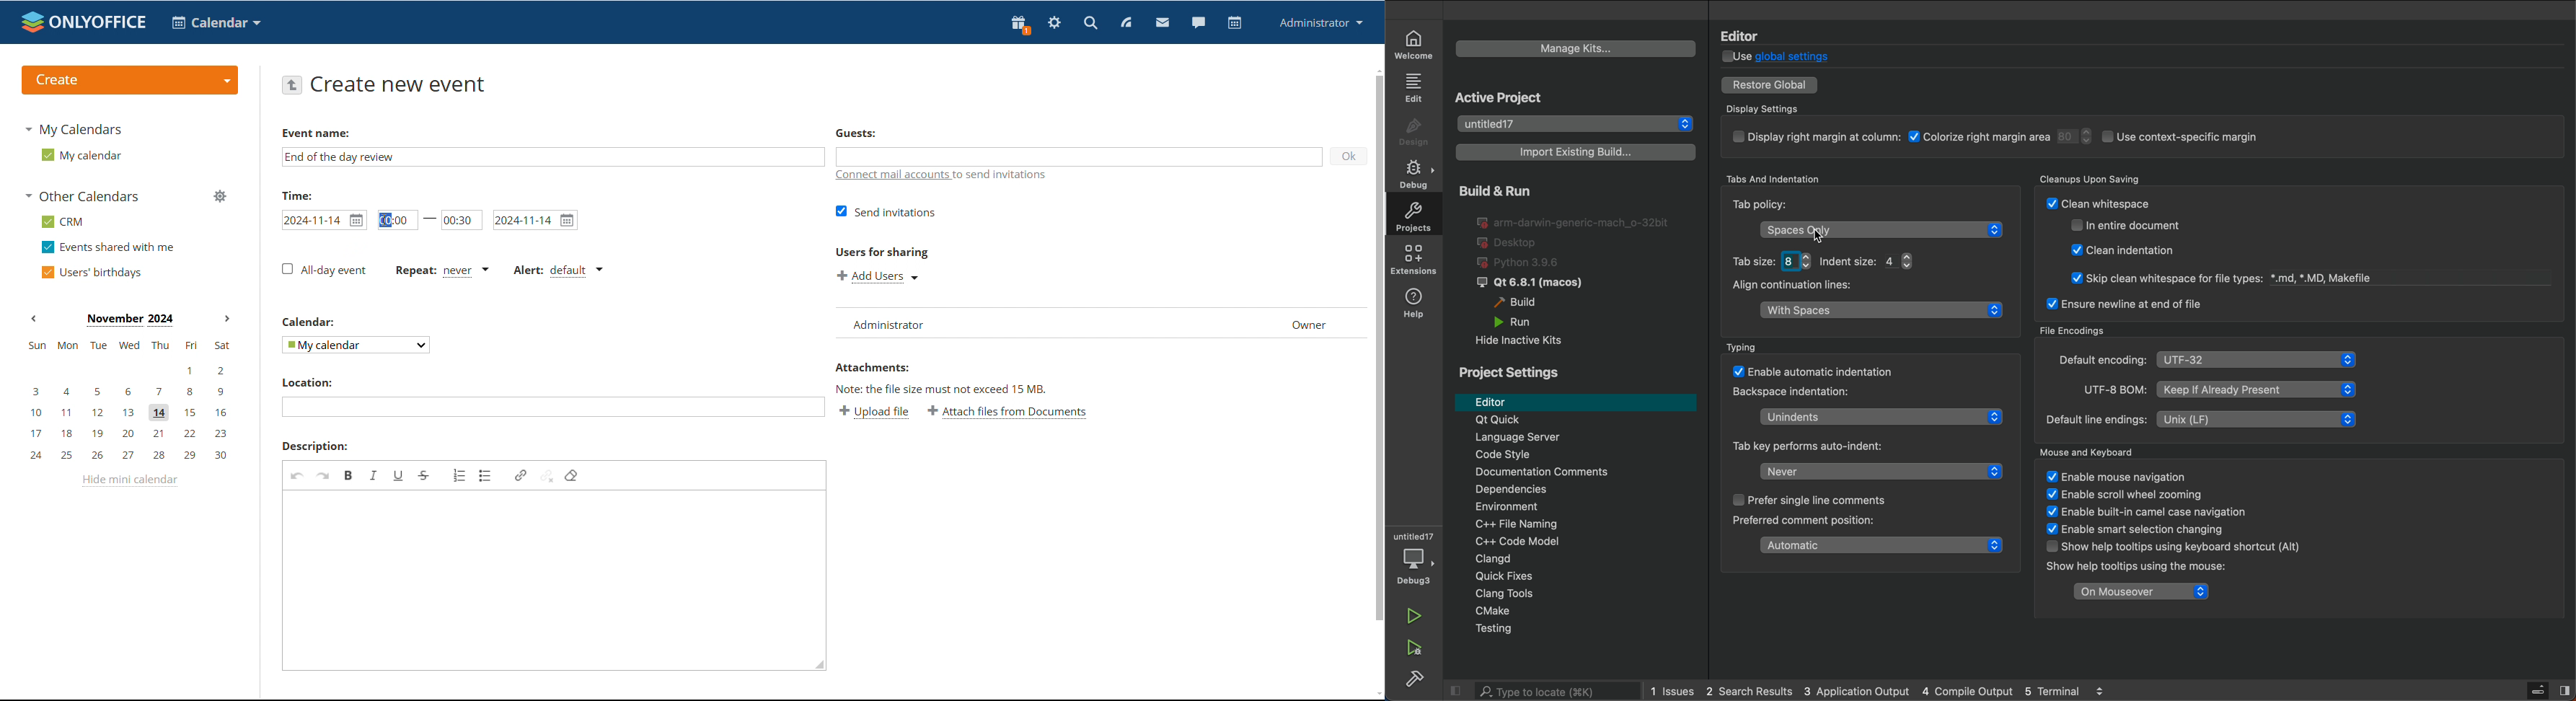 The height and width of the screenshot is (728, 2576). I want to click on Environment , so click(1582, 508).